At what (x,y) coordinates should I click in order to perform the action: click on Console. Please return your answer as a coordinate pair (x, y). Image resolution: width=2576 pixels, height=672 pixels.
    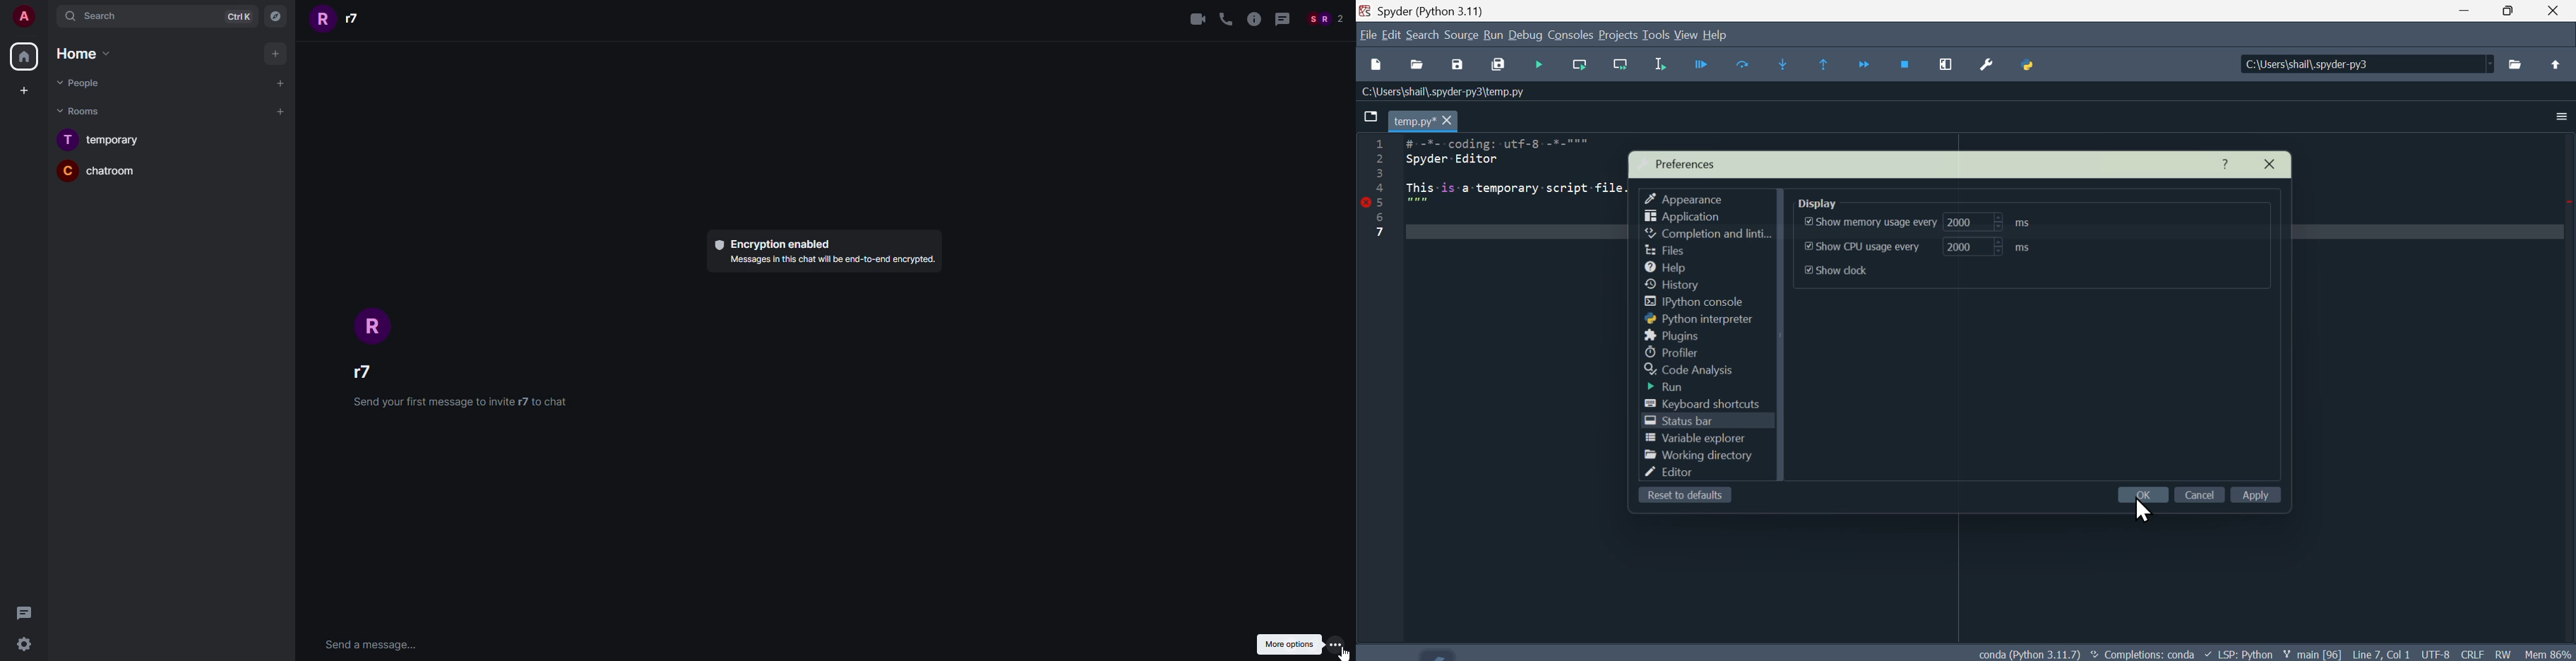
    Looking at the image, I should click on (1572, 34).